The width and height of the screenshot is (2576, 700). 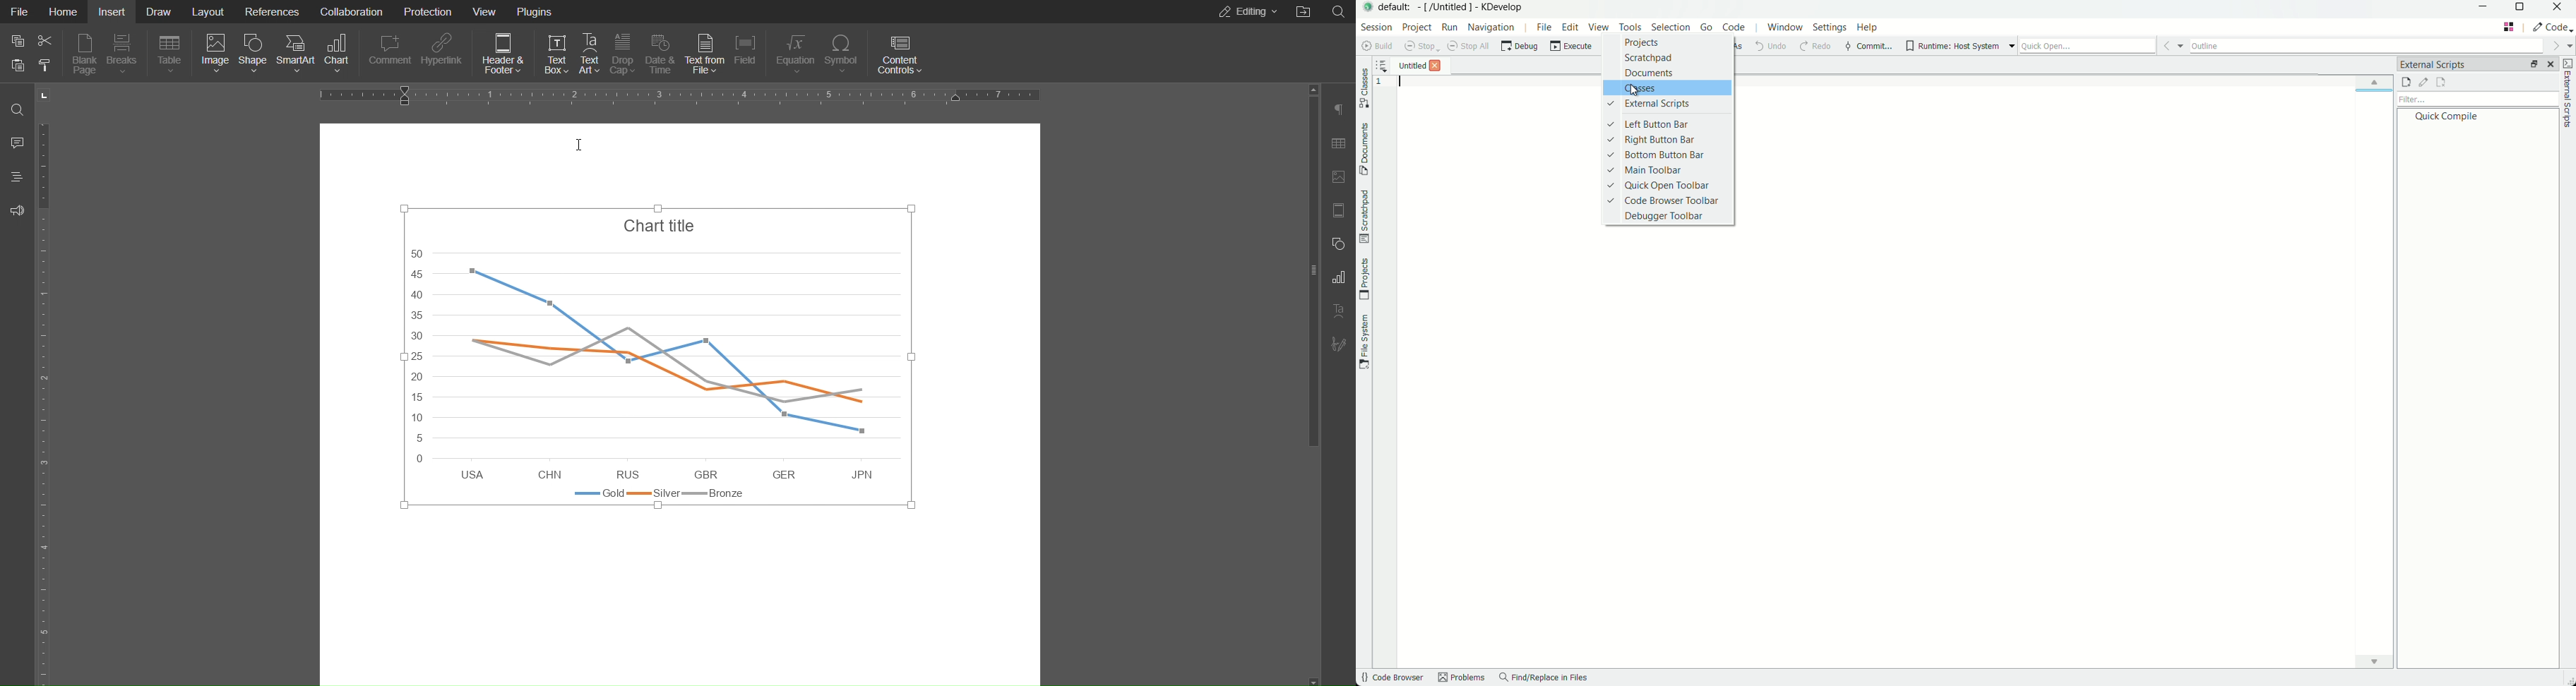 I want to click on help, so click(x=1867, y=29).